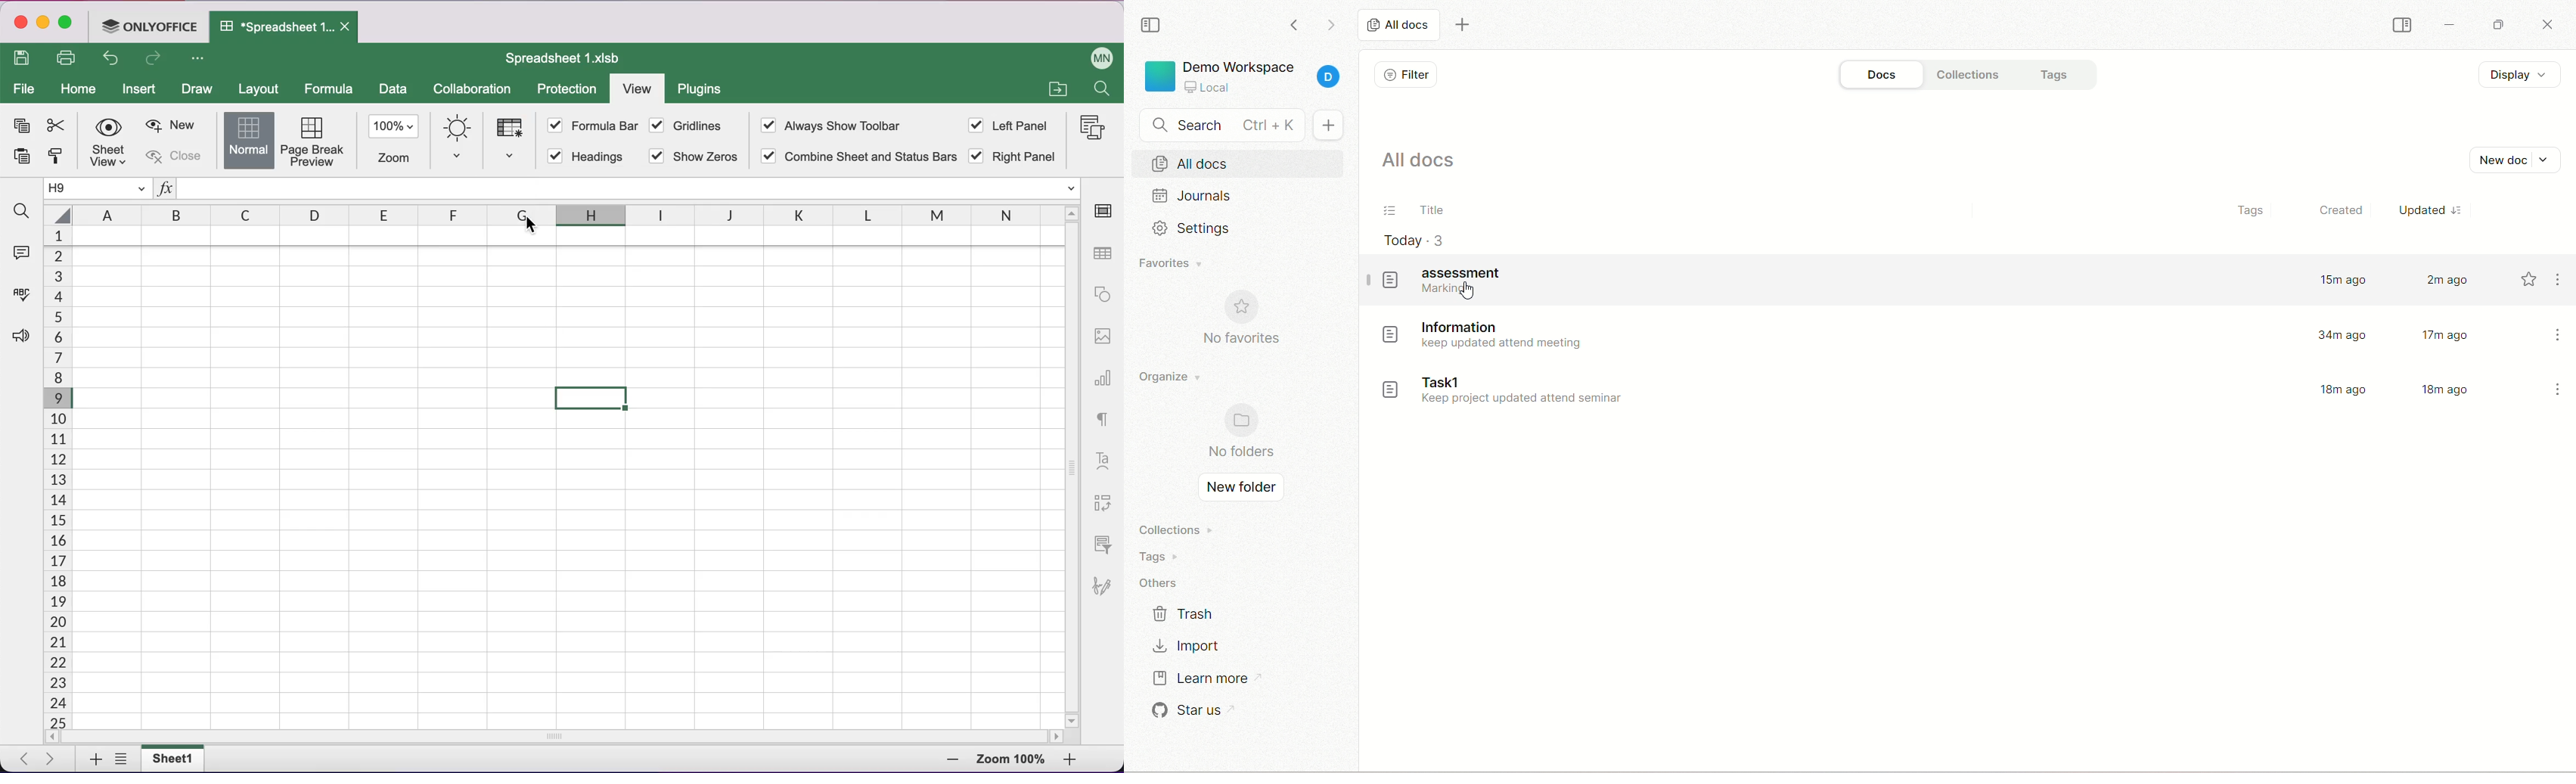 The image size is (2576, 784). I want to click on cursor, so click(533, 226).